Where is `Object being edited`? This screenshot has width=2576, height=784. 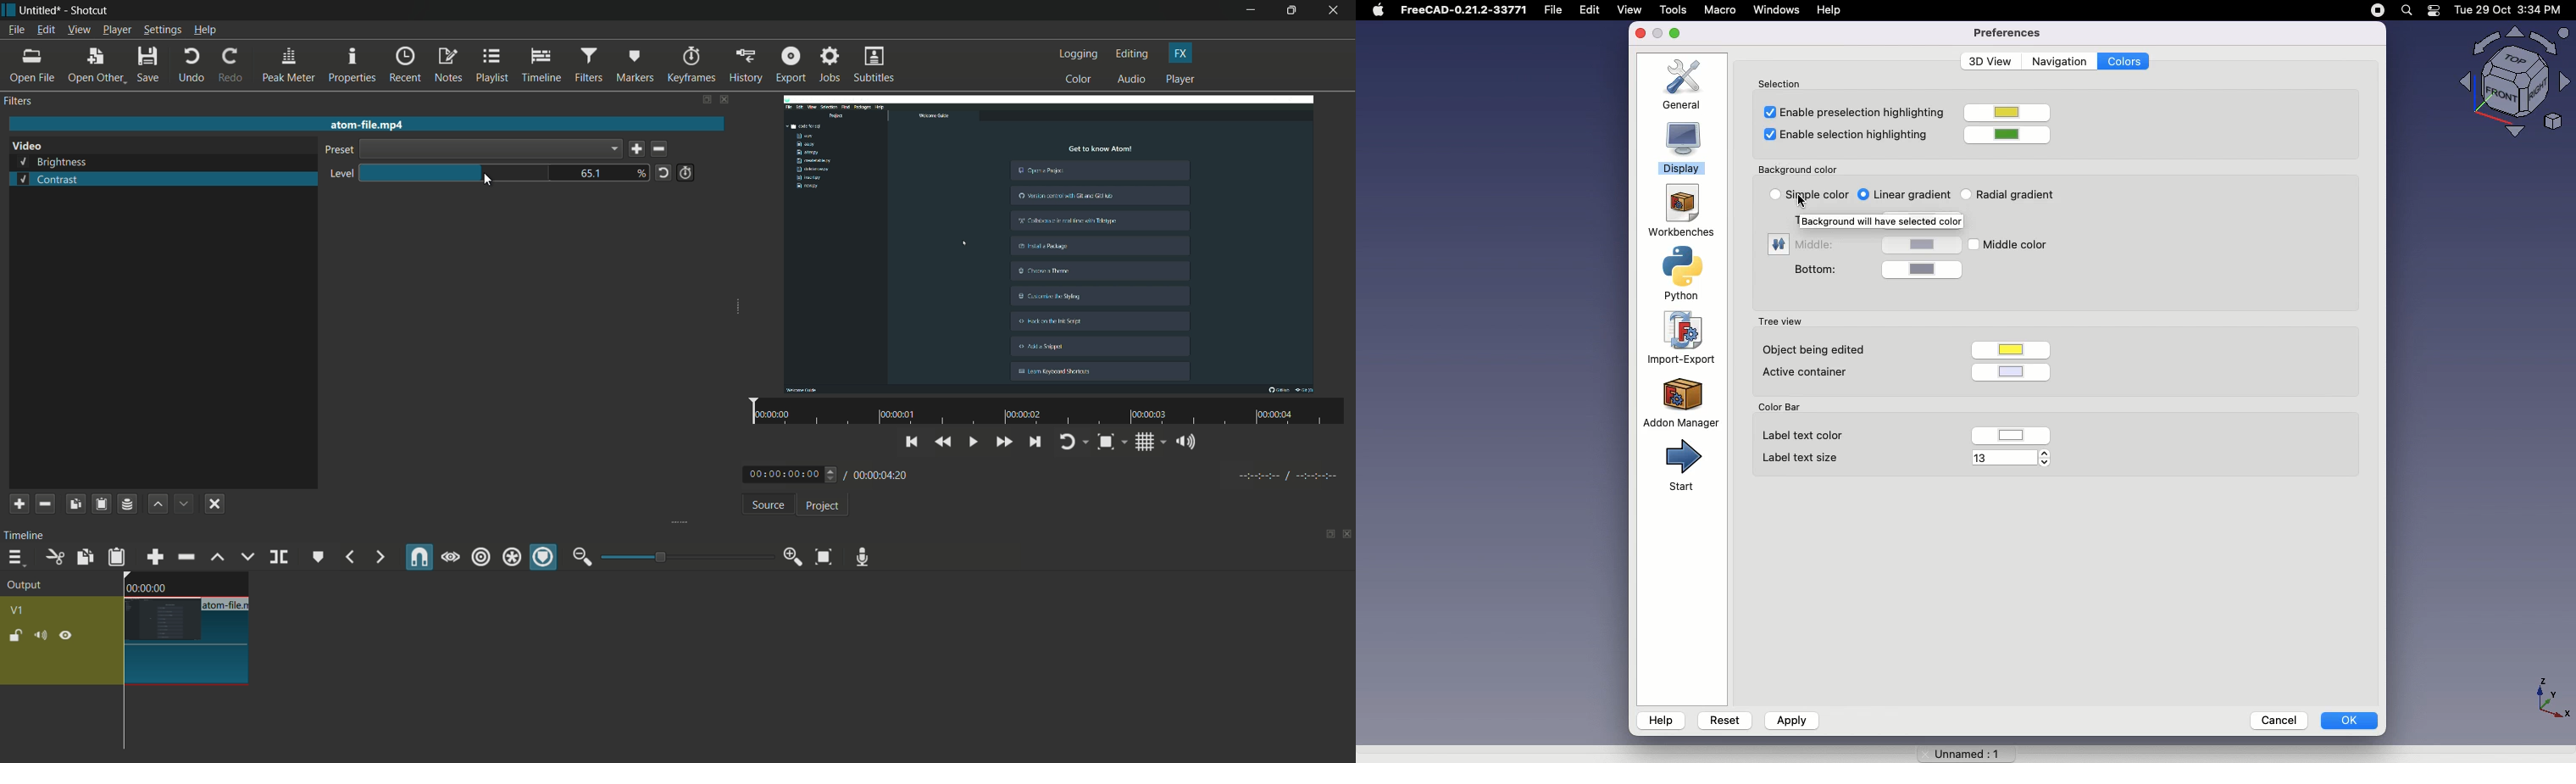 Object being edited is located at coordinates (1811, 350).